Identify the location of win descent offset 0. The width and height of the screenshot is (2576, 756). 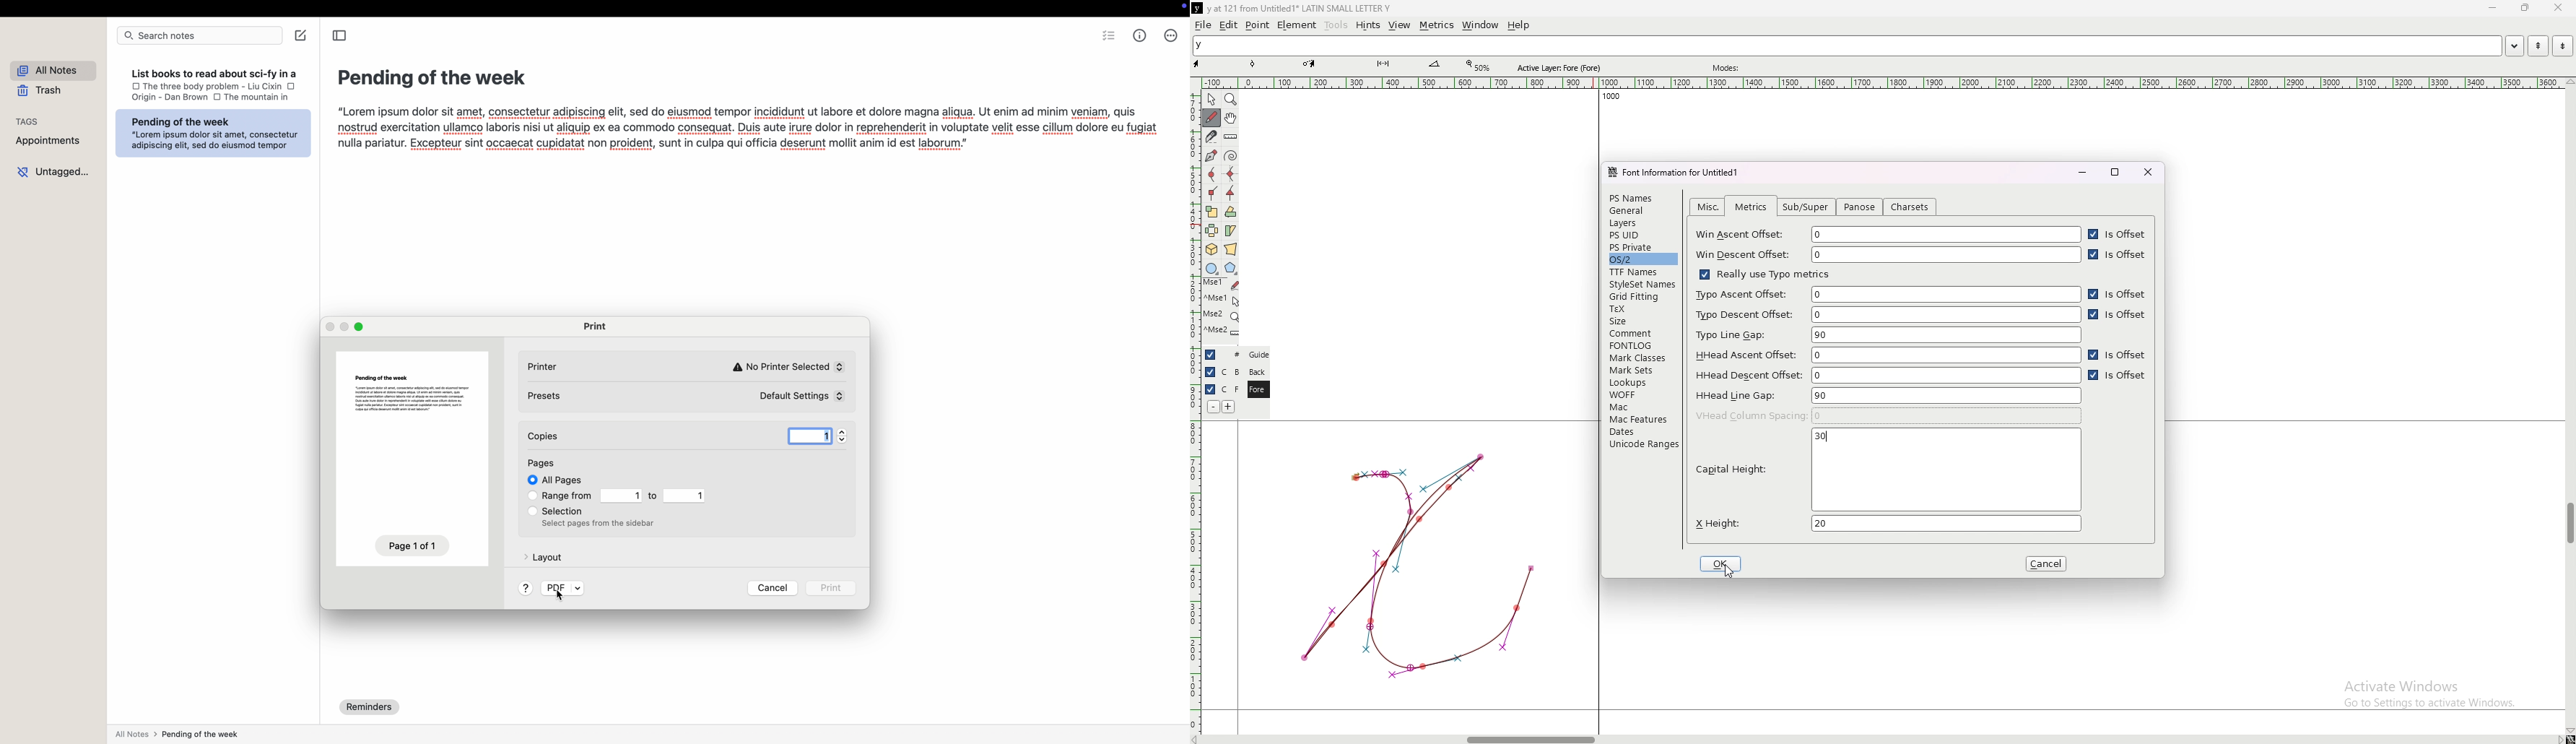
(1888, 255).